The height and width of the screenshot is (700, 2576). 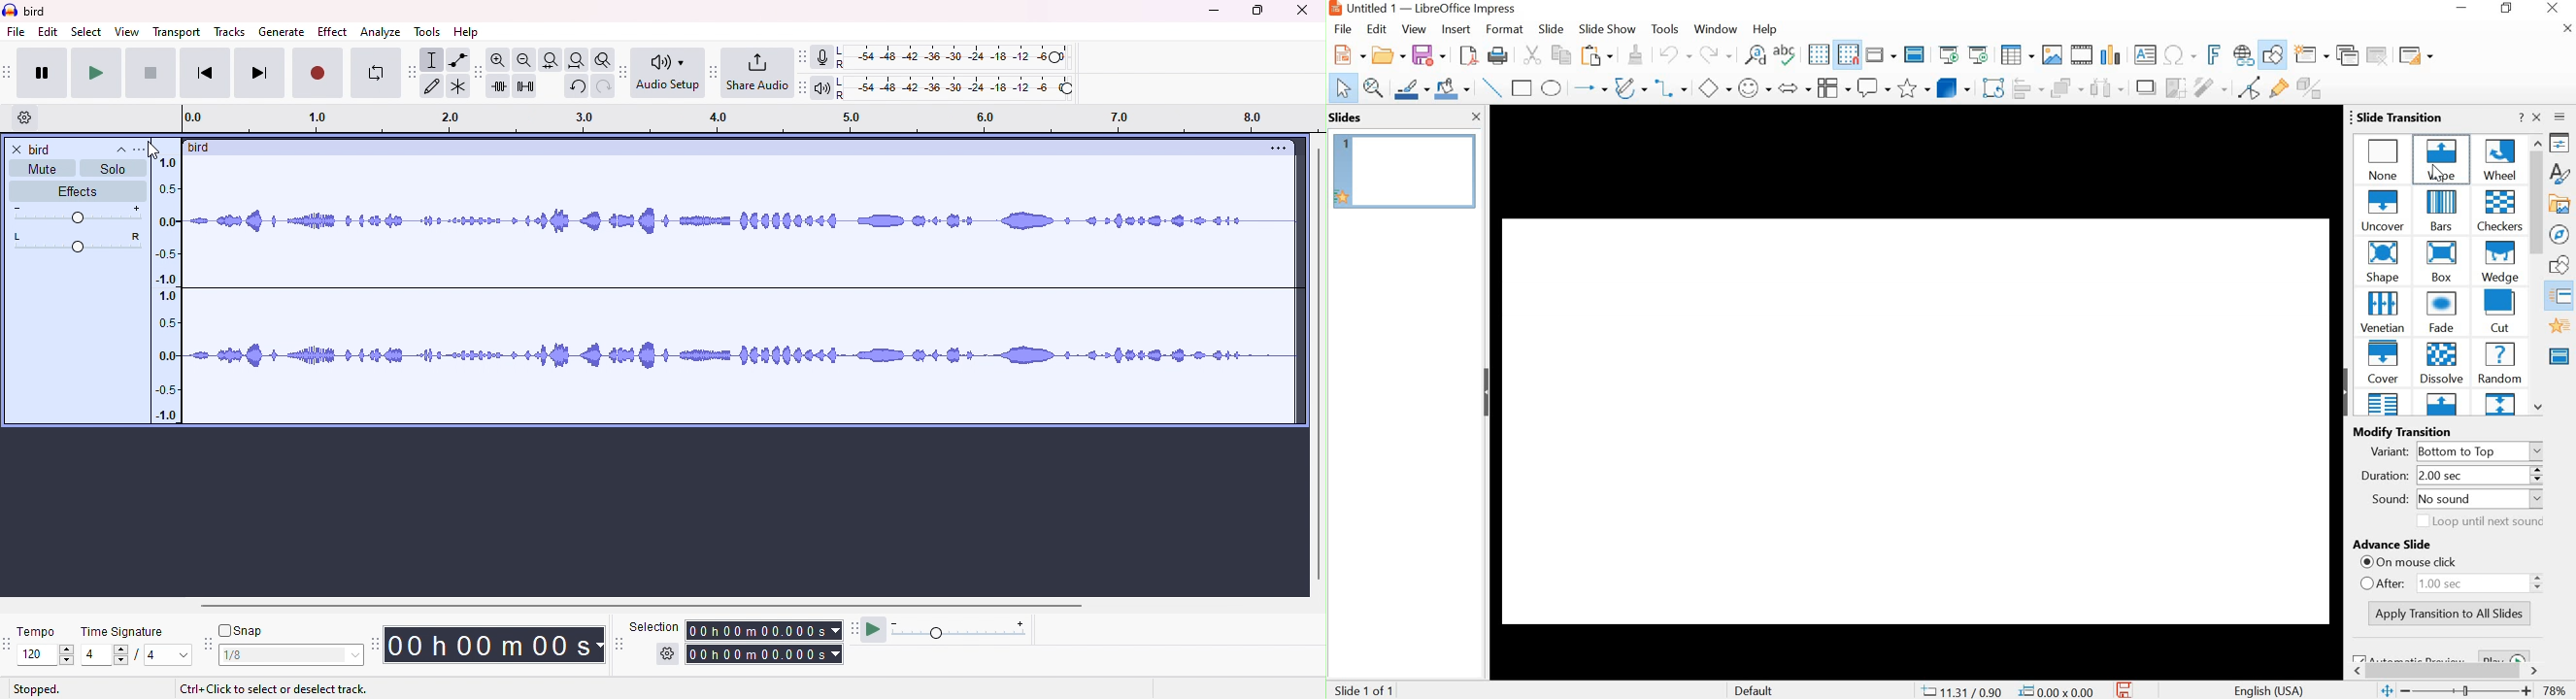 What do you see at coordinates (227, 31) in the screenshot?
I see `tracks` at bounding box center [227, 31].